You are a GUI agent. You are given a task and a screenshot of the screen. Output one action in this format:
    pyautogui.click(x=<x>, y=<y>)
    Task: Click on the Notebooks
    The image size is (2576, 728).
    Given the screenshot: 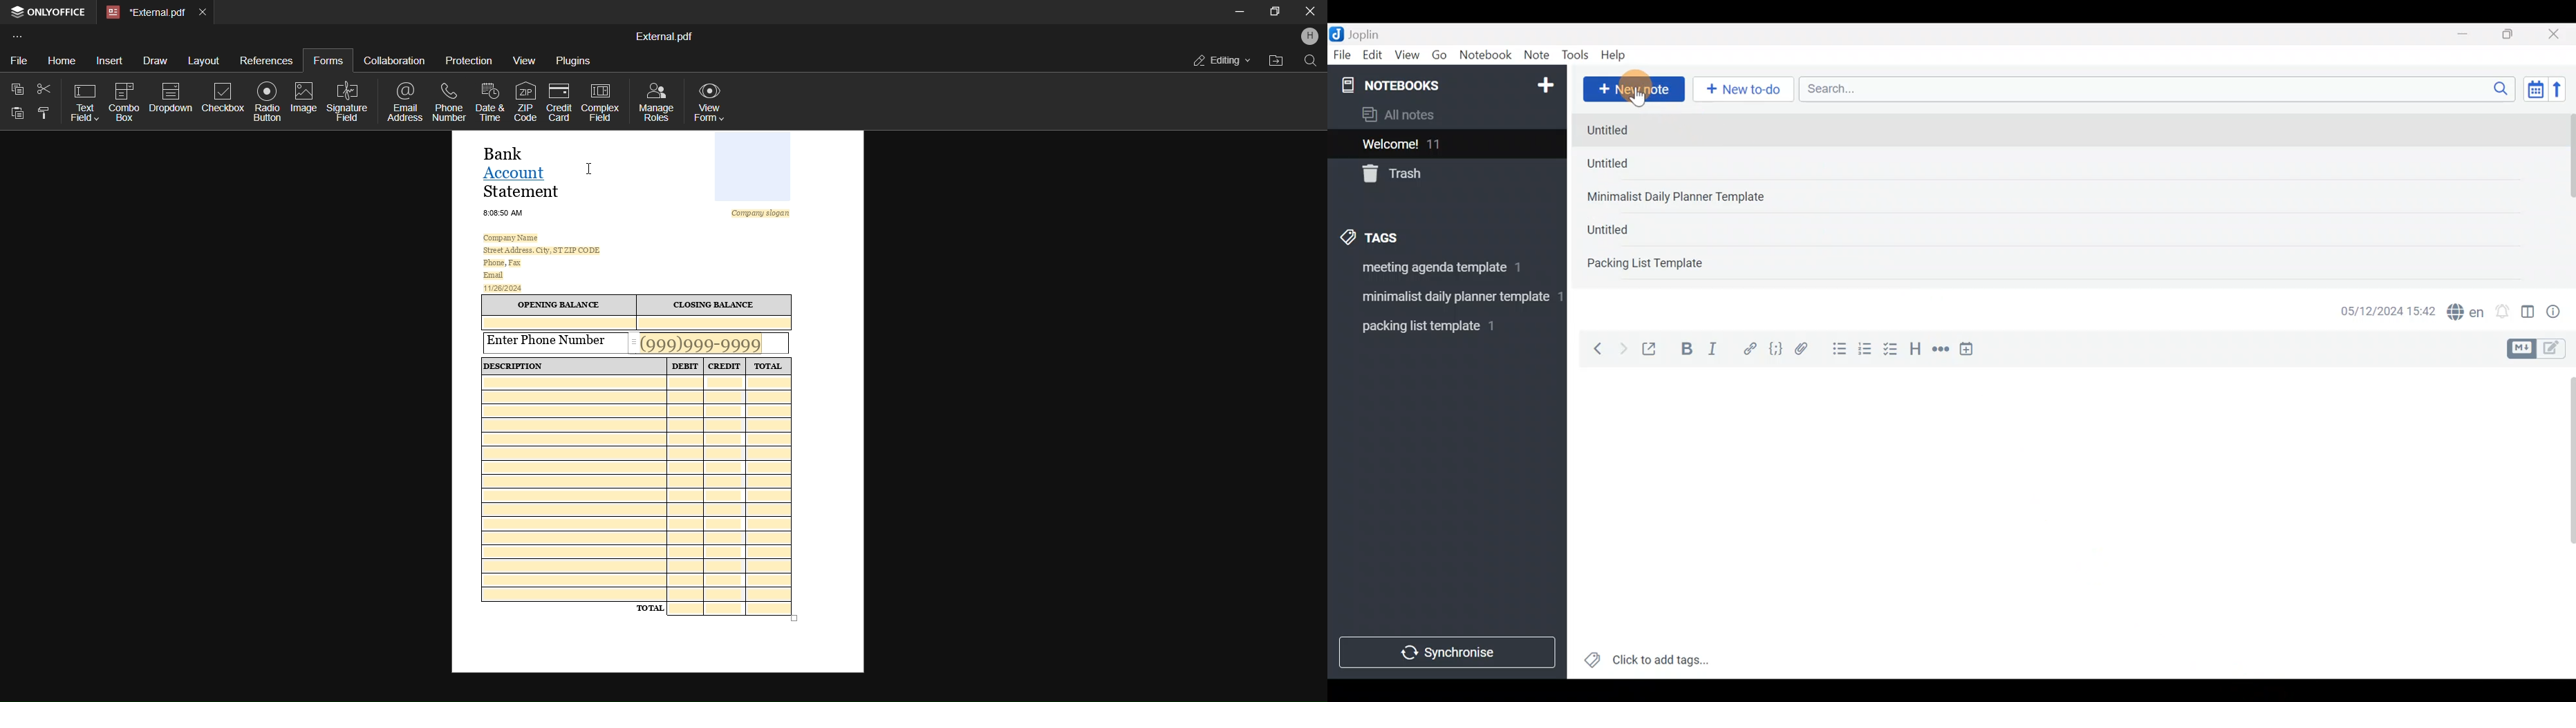 What is the action you would take?
    pyautogui.click(x=1419, y=90)
    